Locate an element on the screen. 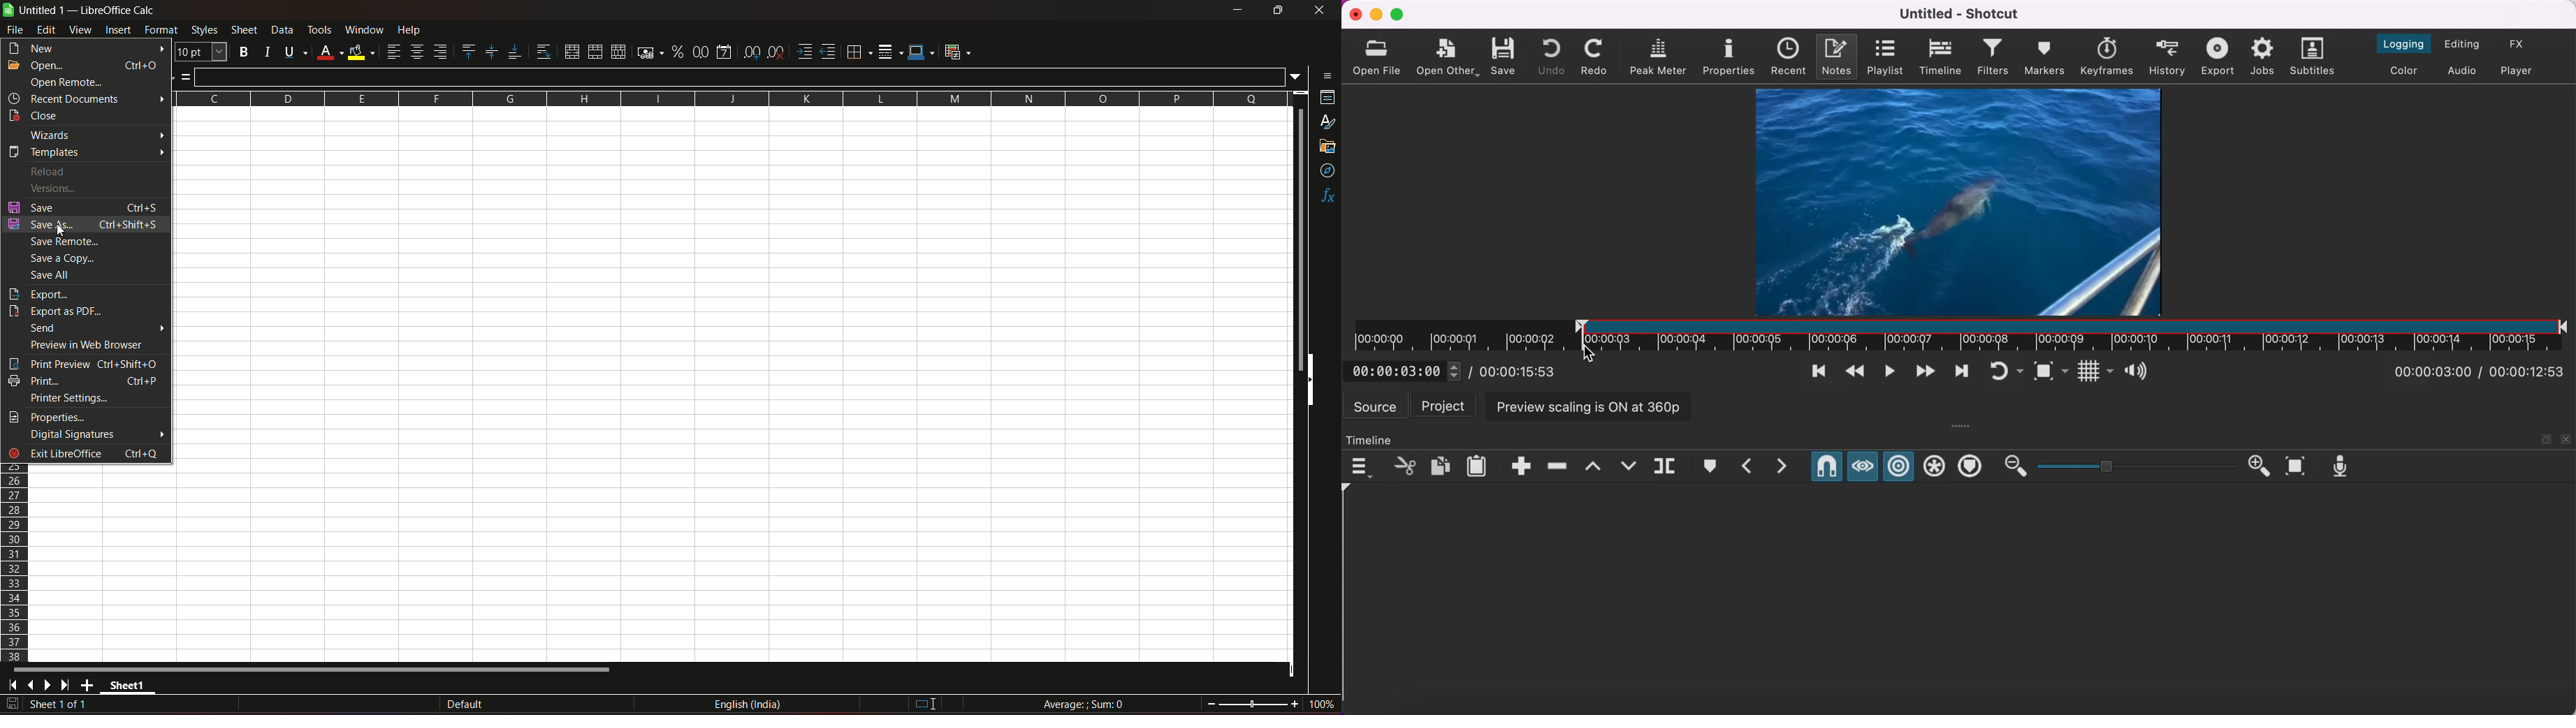 The height and width of the screenshot is (728, 2576). borders is located at coordinates (859, 52).